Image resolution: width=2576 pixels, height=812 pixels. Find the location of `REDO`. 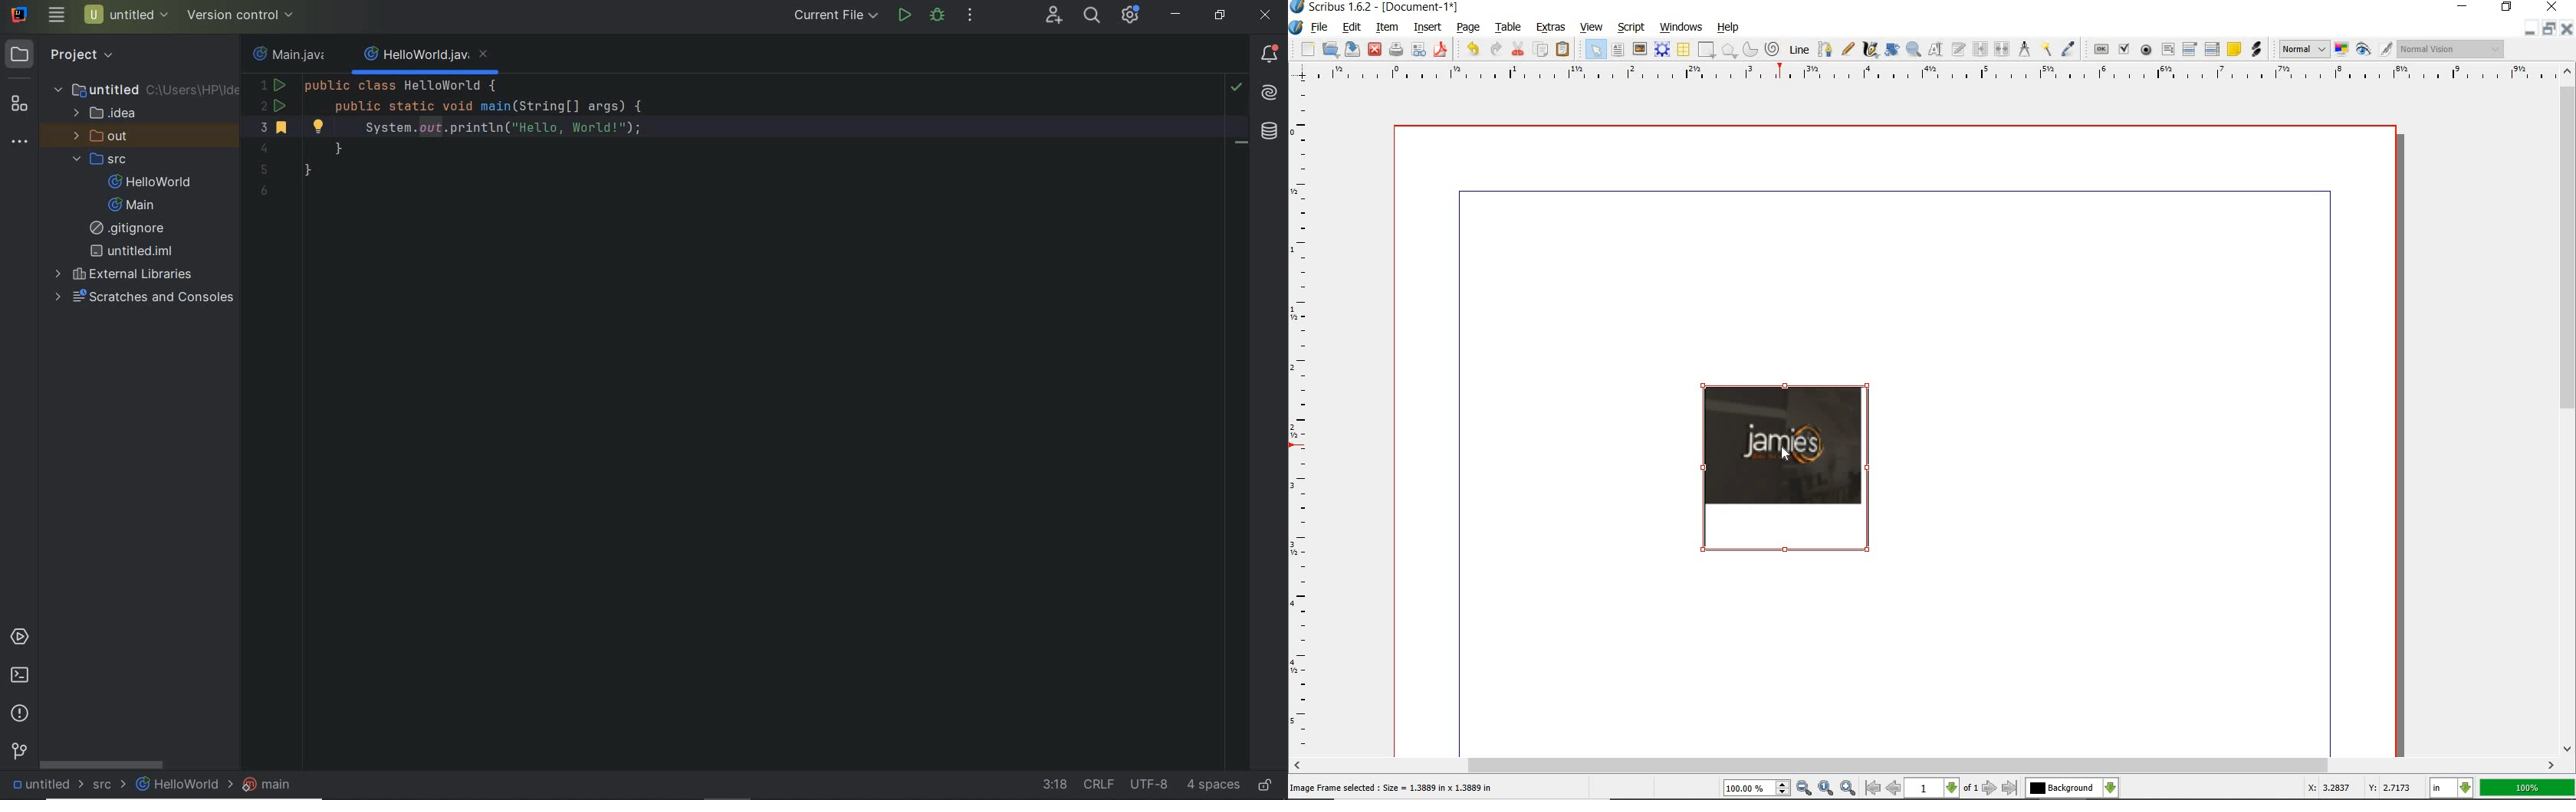

REDO is located at coordinates (1471, 49).